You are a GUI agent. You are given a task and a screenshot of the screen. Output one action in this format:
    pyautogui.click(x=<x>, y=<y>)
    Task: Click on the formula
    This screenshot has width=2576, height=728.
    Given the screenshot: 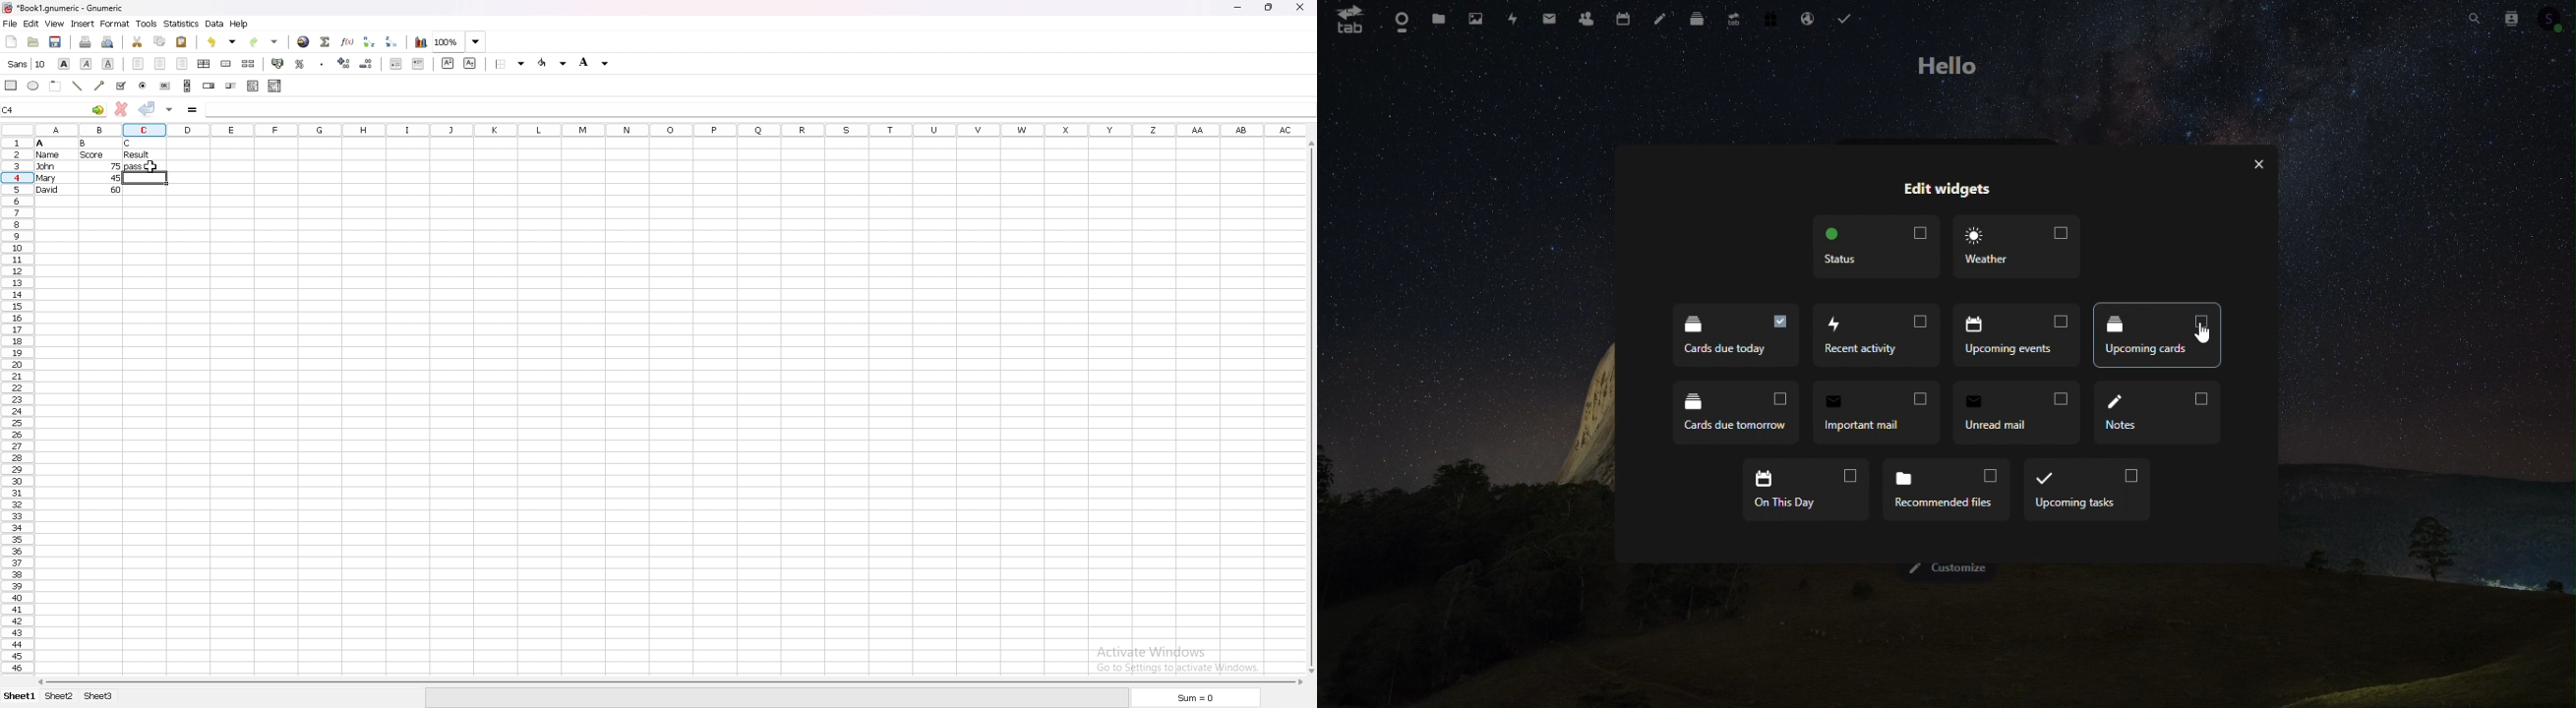 What is the action you would take?
    pyautogui.click(x=194, y=110)
    